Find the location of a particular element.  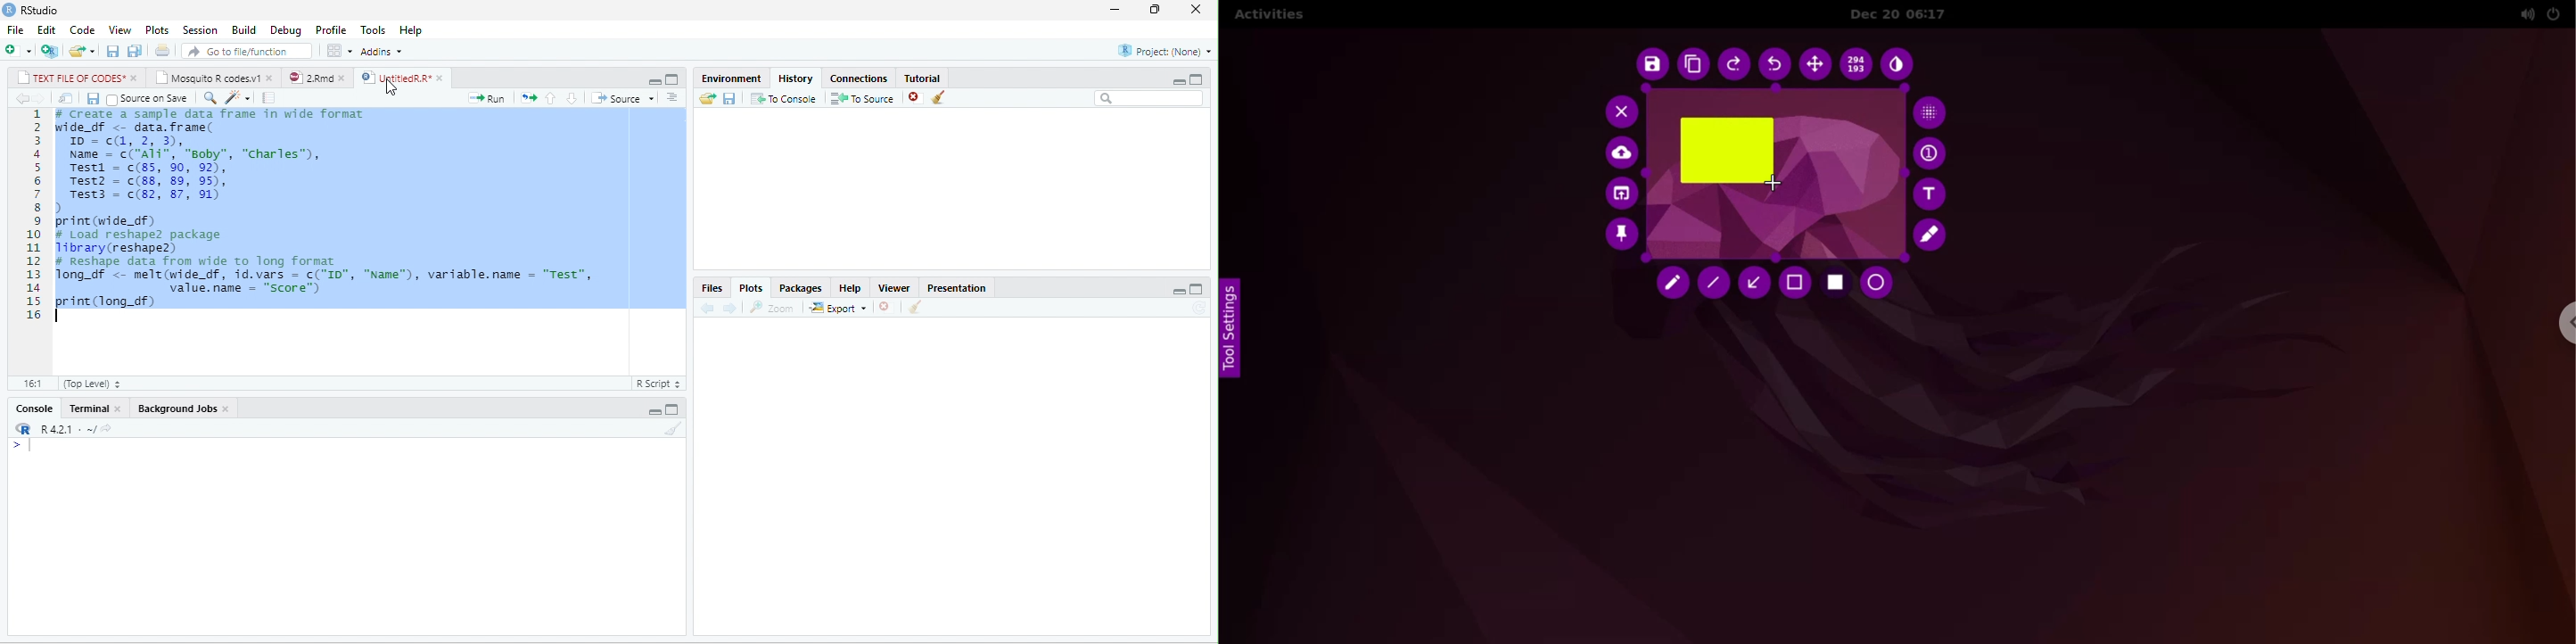

close file is located at coordinates (916, 97).